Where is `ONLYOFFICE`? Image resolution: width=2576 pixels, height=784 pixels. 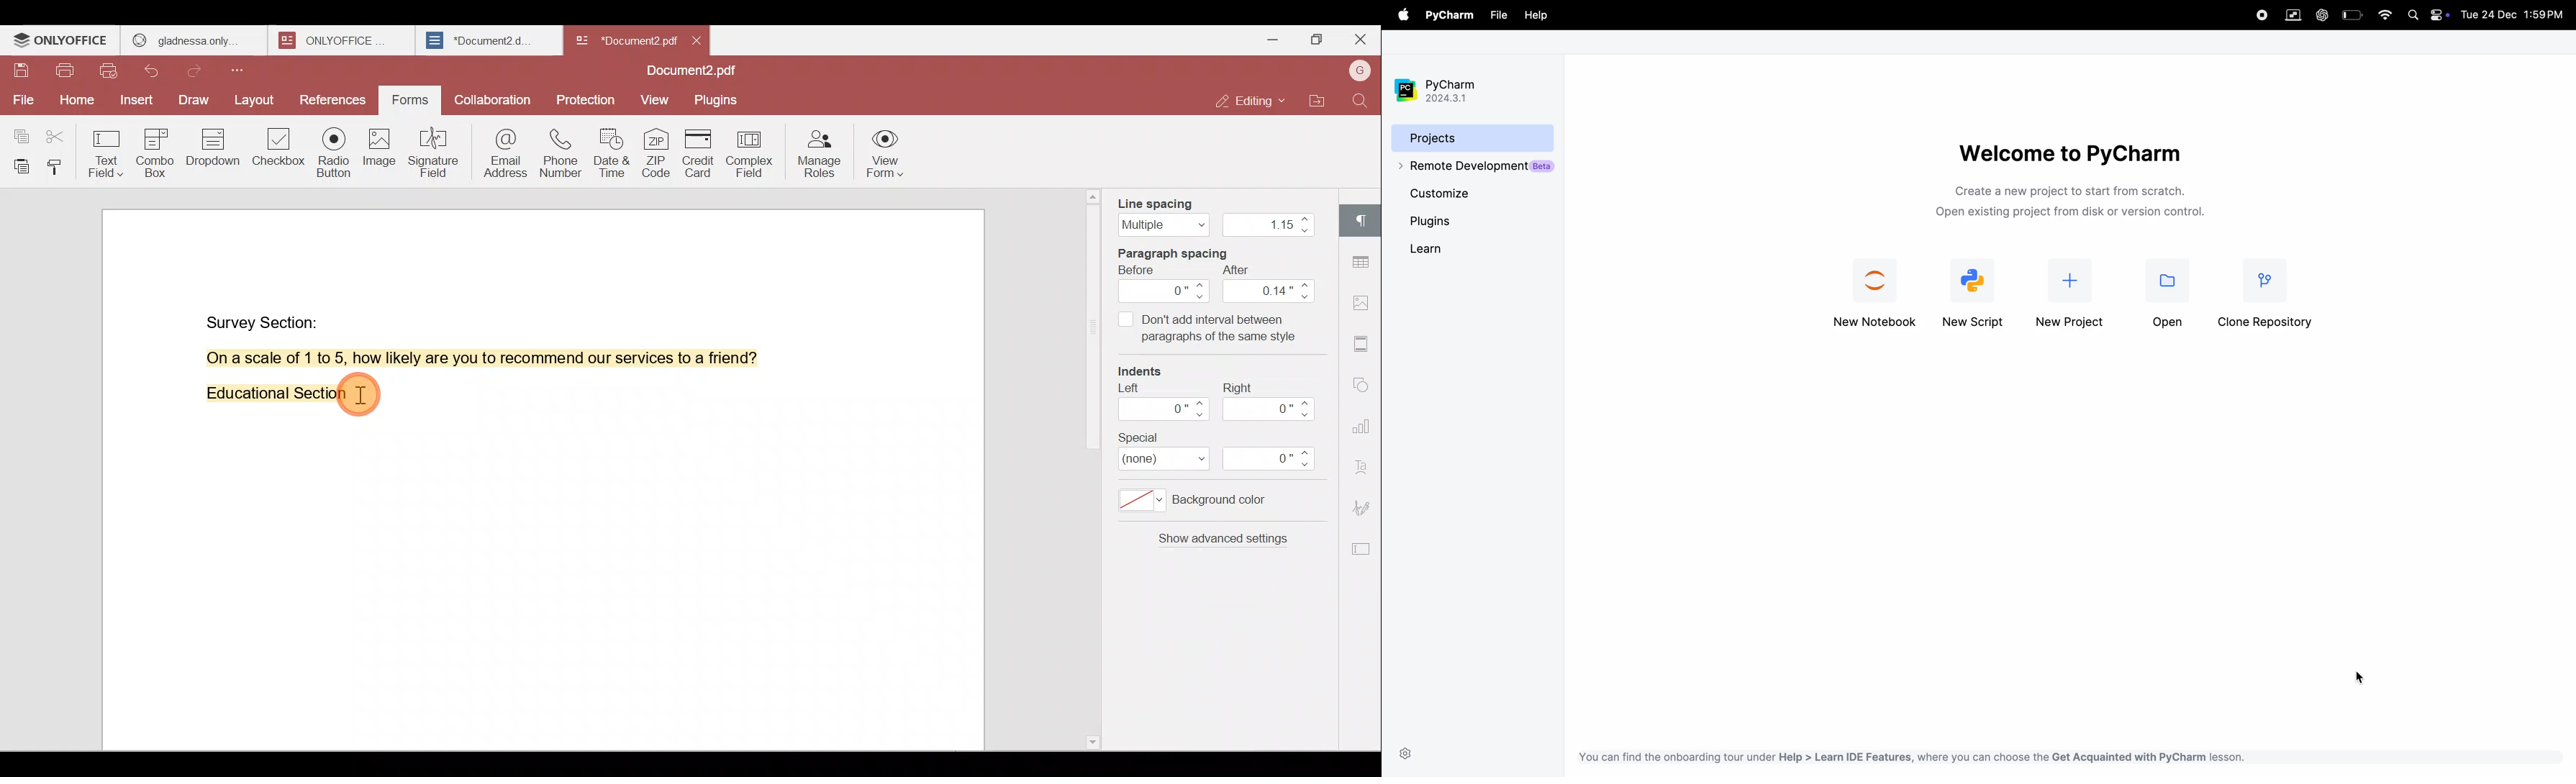 ONLYOFFICE is located at coordinates (62, 40).